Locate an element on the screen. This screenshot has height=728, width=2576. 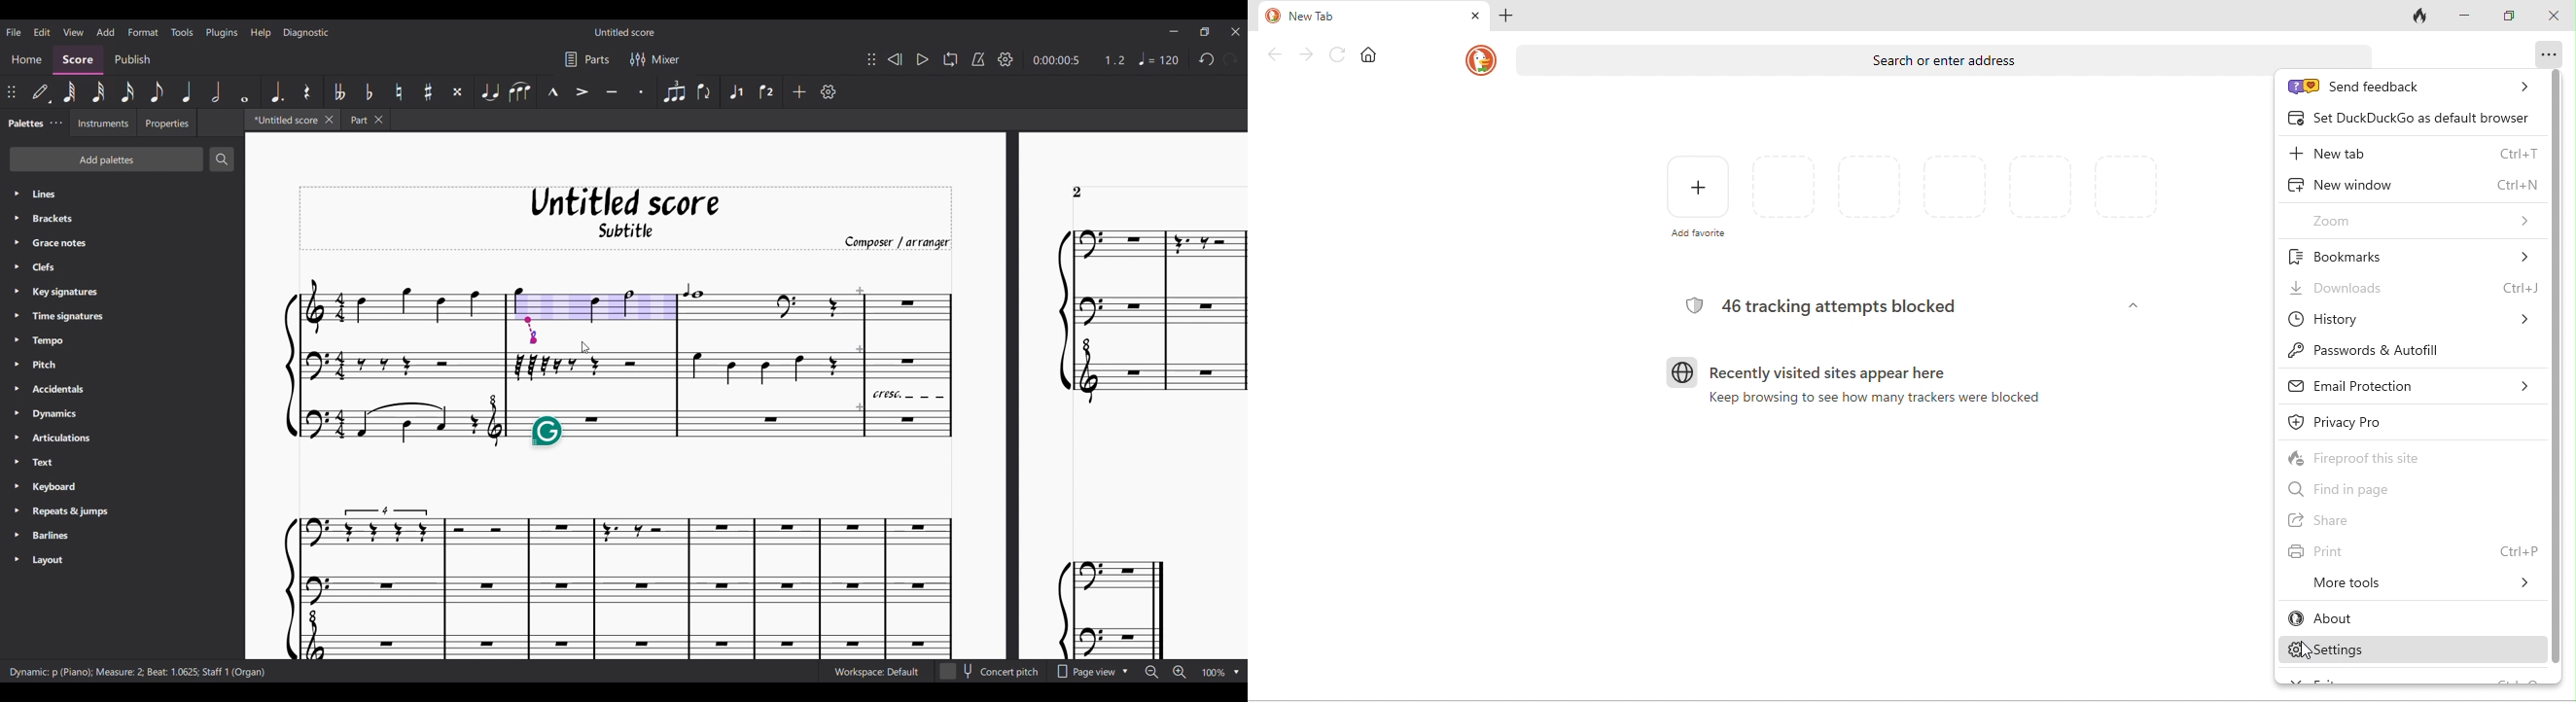
bookmarks is located at coordinates (2417, 257).